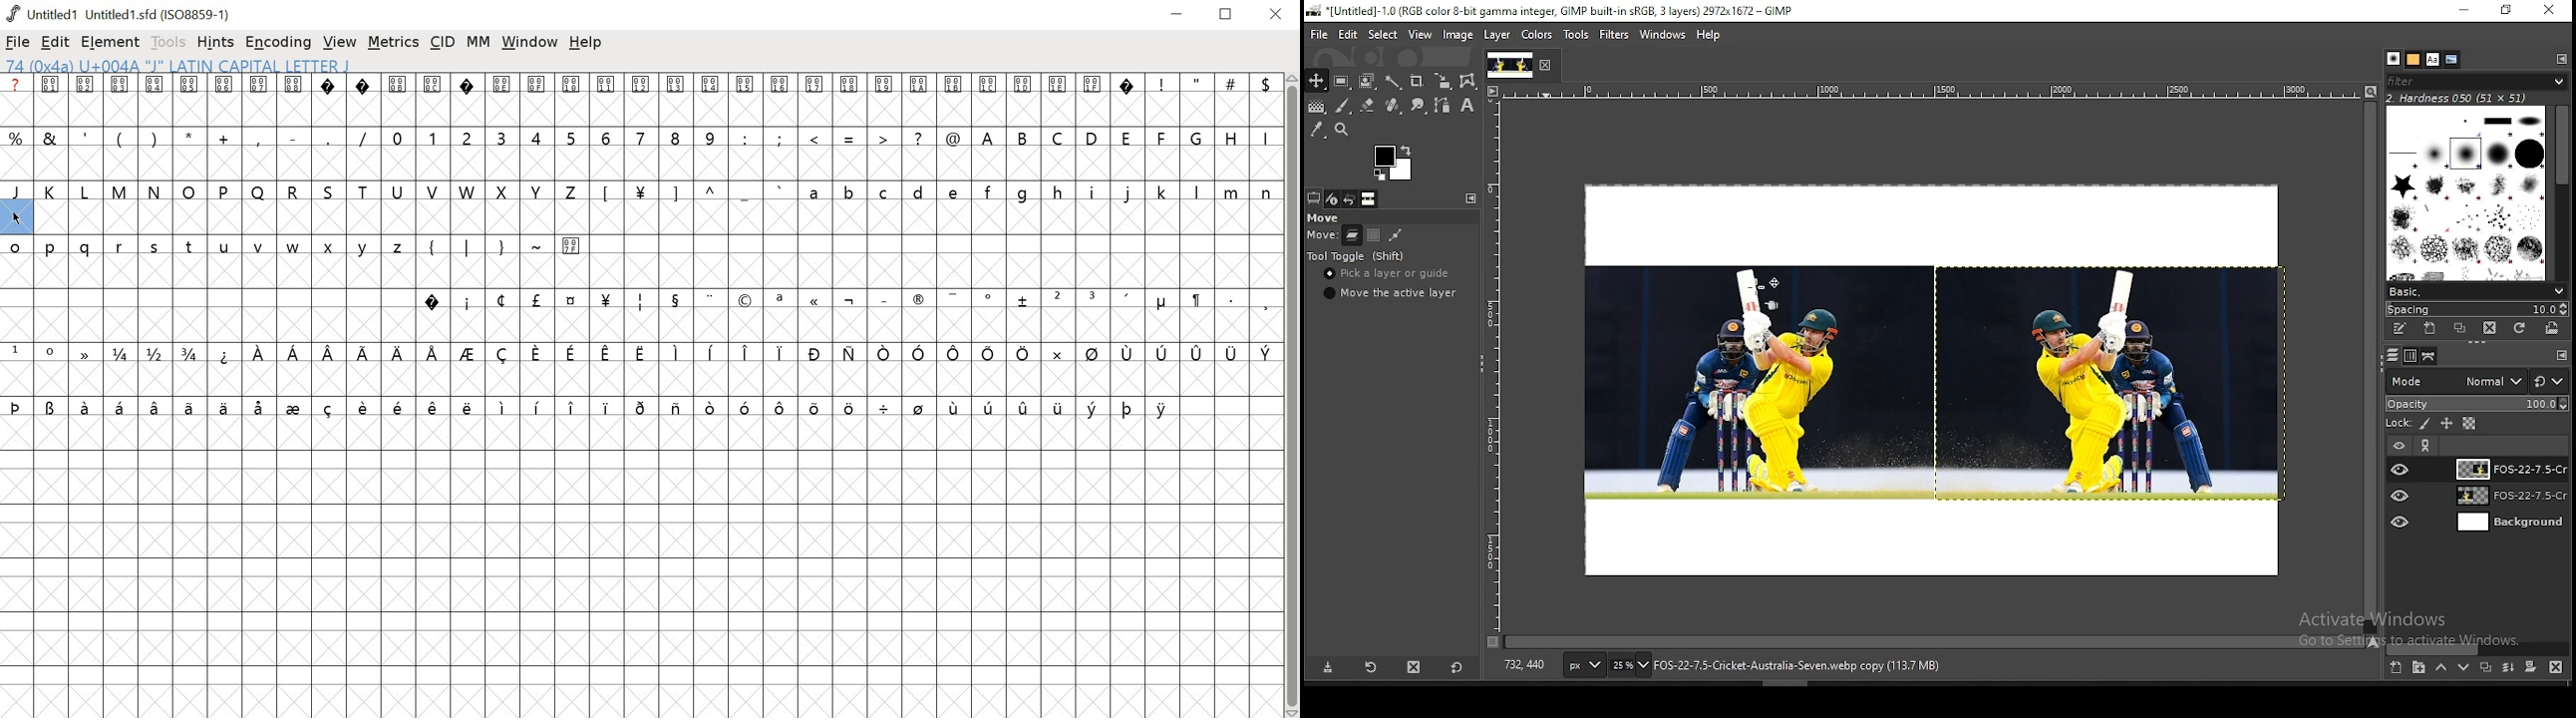 The image size is (2576, 728). Describe the element at coordinates (1440, 107) in the screenshot. I see `paths tool` at that location.